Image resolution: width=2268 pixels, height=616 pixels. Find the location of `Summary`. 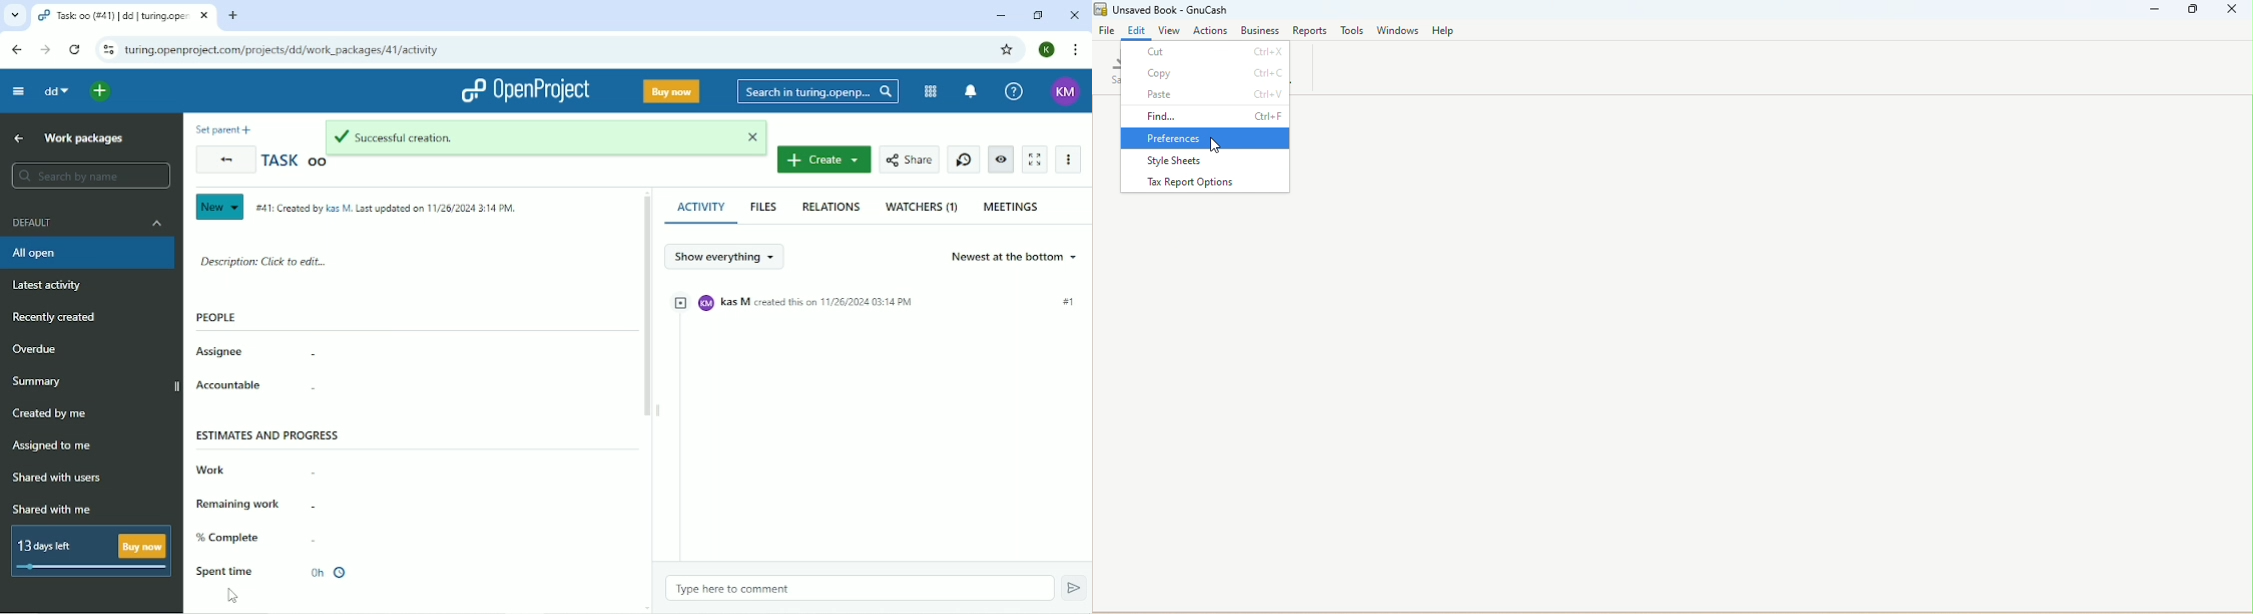

Summary is located at coordinates (37, 382).